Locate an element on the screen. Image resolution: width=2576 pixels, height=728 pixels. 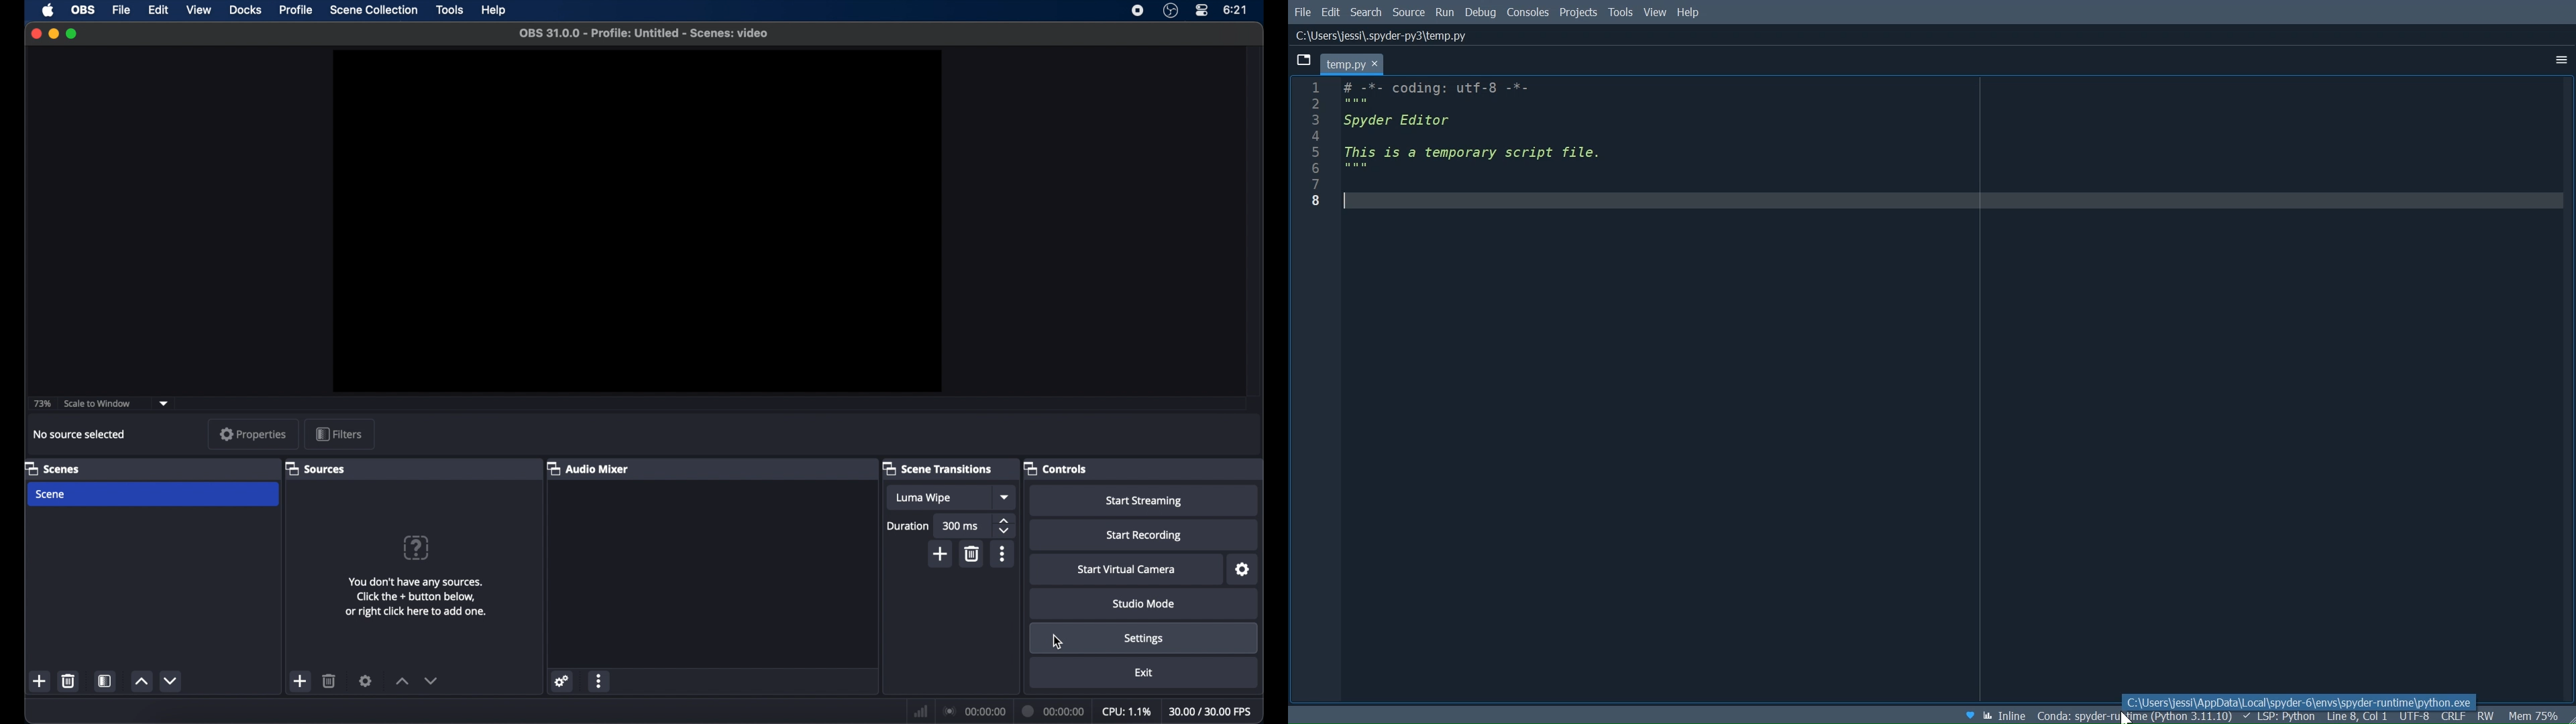
sources is located at coordinates (317, 469).